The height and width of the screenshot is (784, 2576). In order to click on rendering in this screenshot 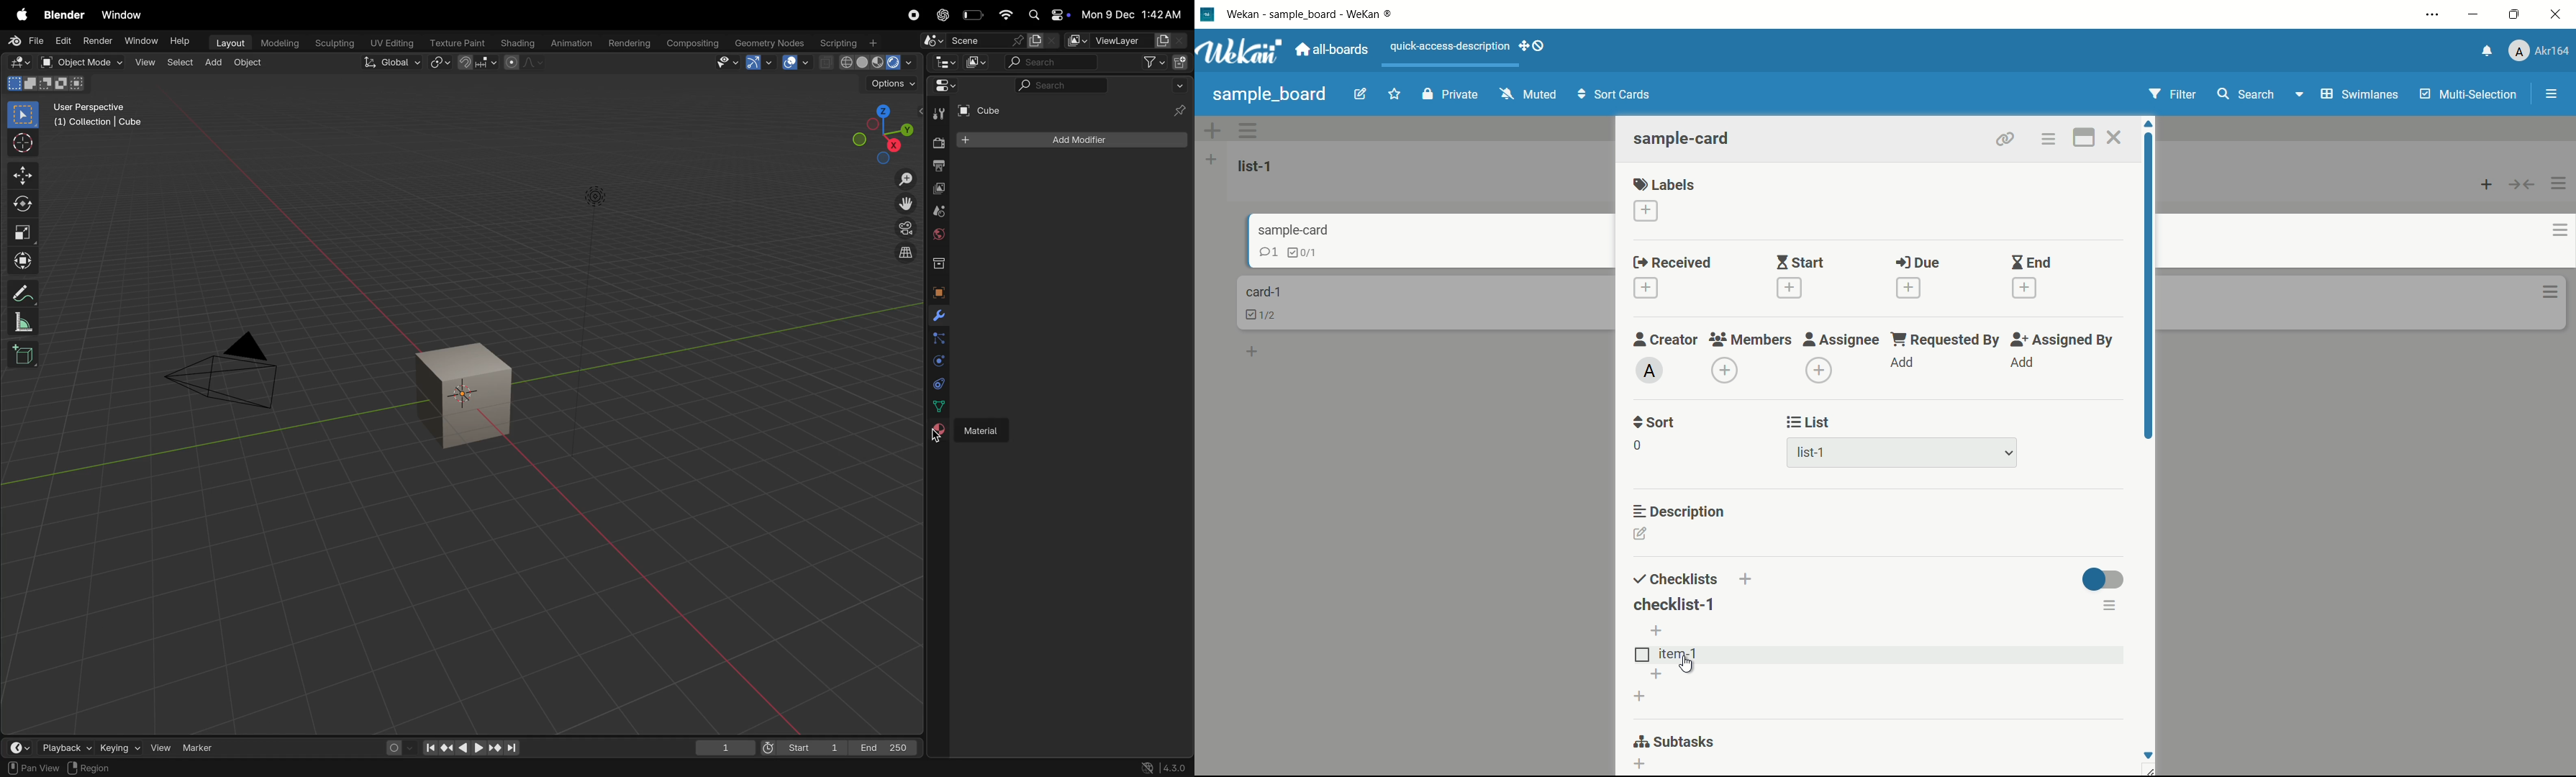, I will do `click(630, 44)`.